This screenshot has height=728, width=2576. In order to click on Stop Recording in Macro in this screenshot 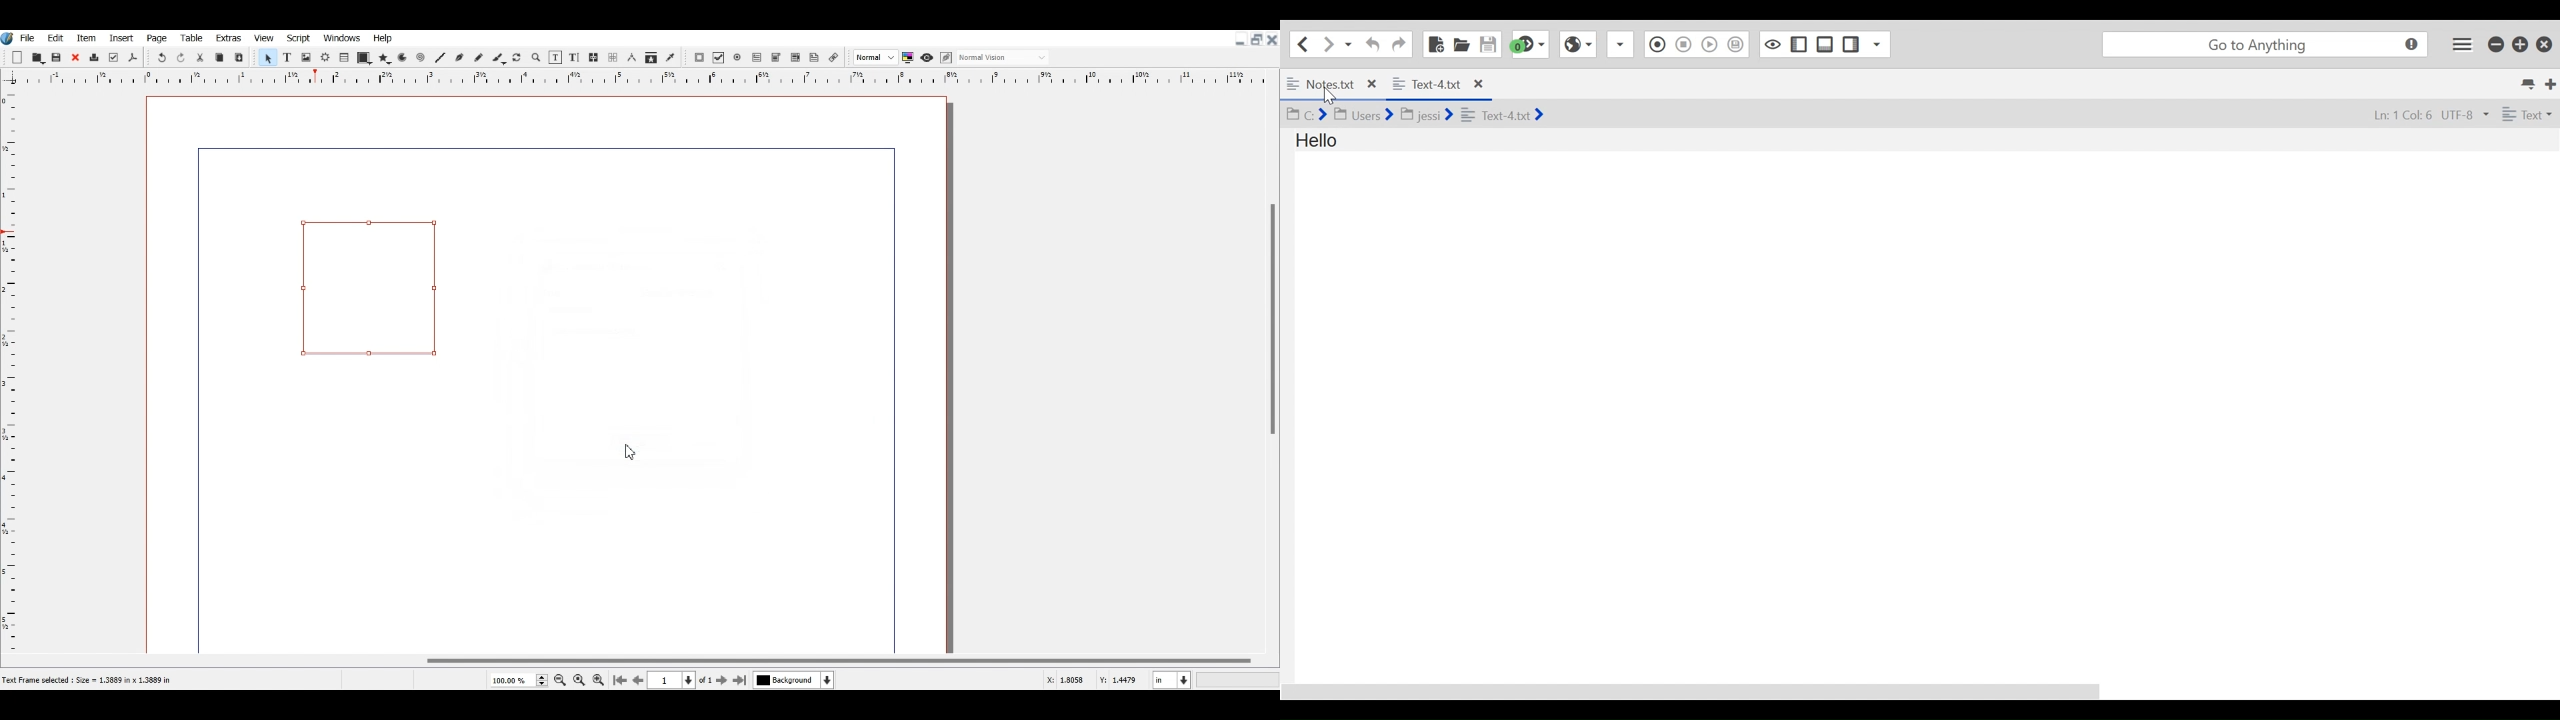, I will do `click(1683, 46)`.